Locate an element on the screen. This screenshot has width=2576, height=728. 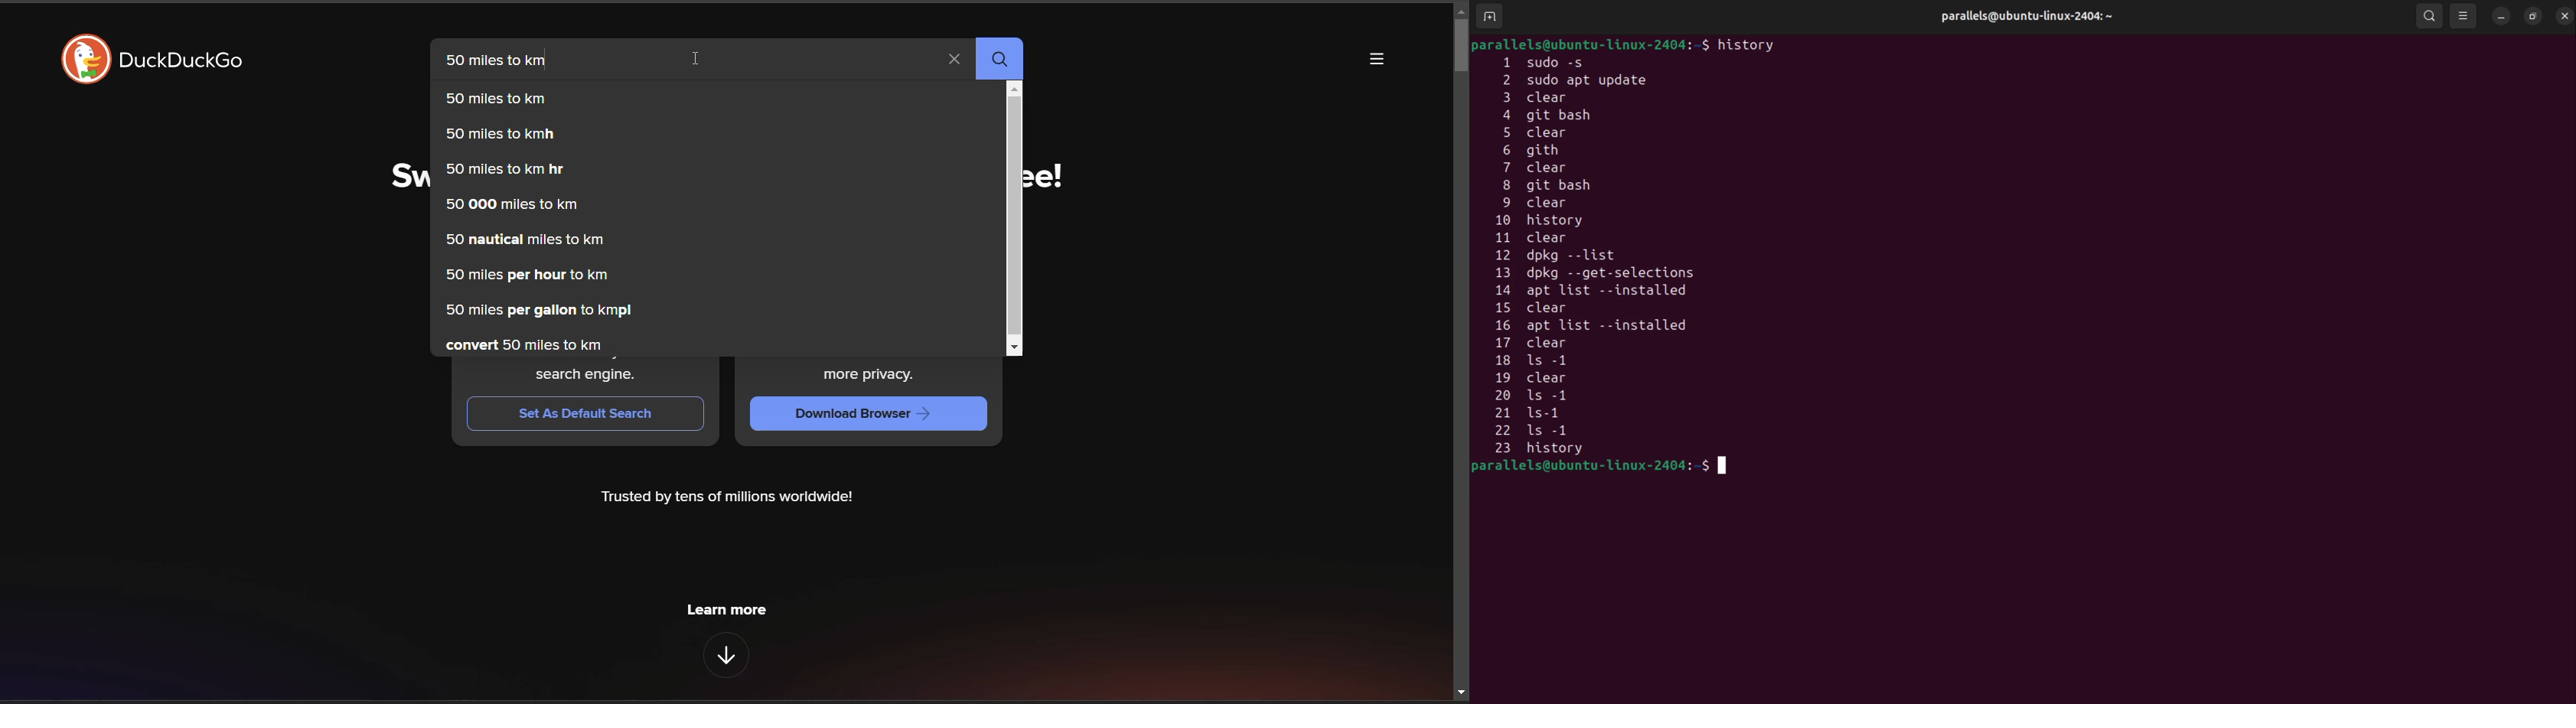
11 clear is located at coordinates (1547, 237).